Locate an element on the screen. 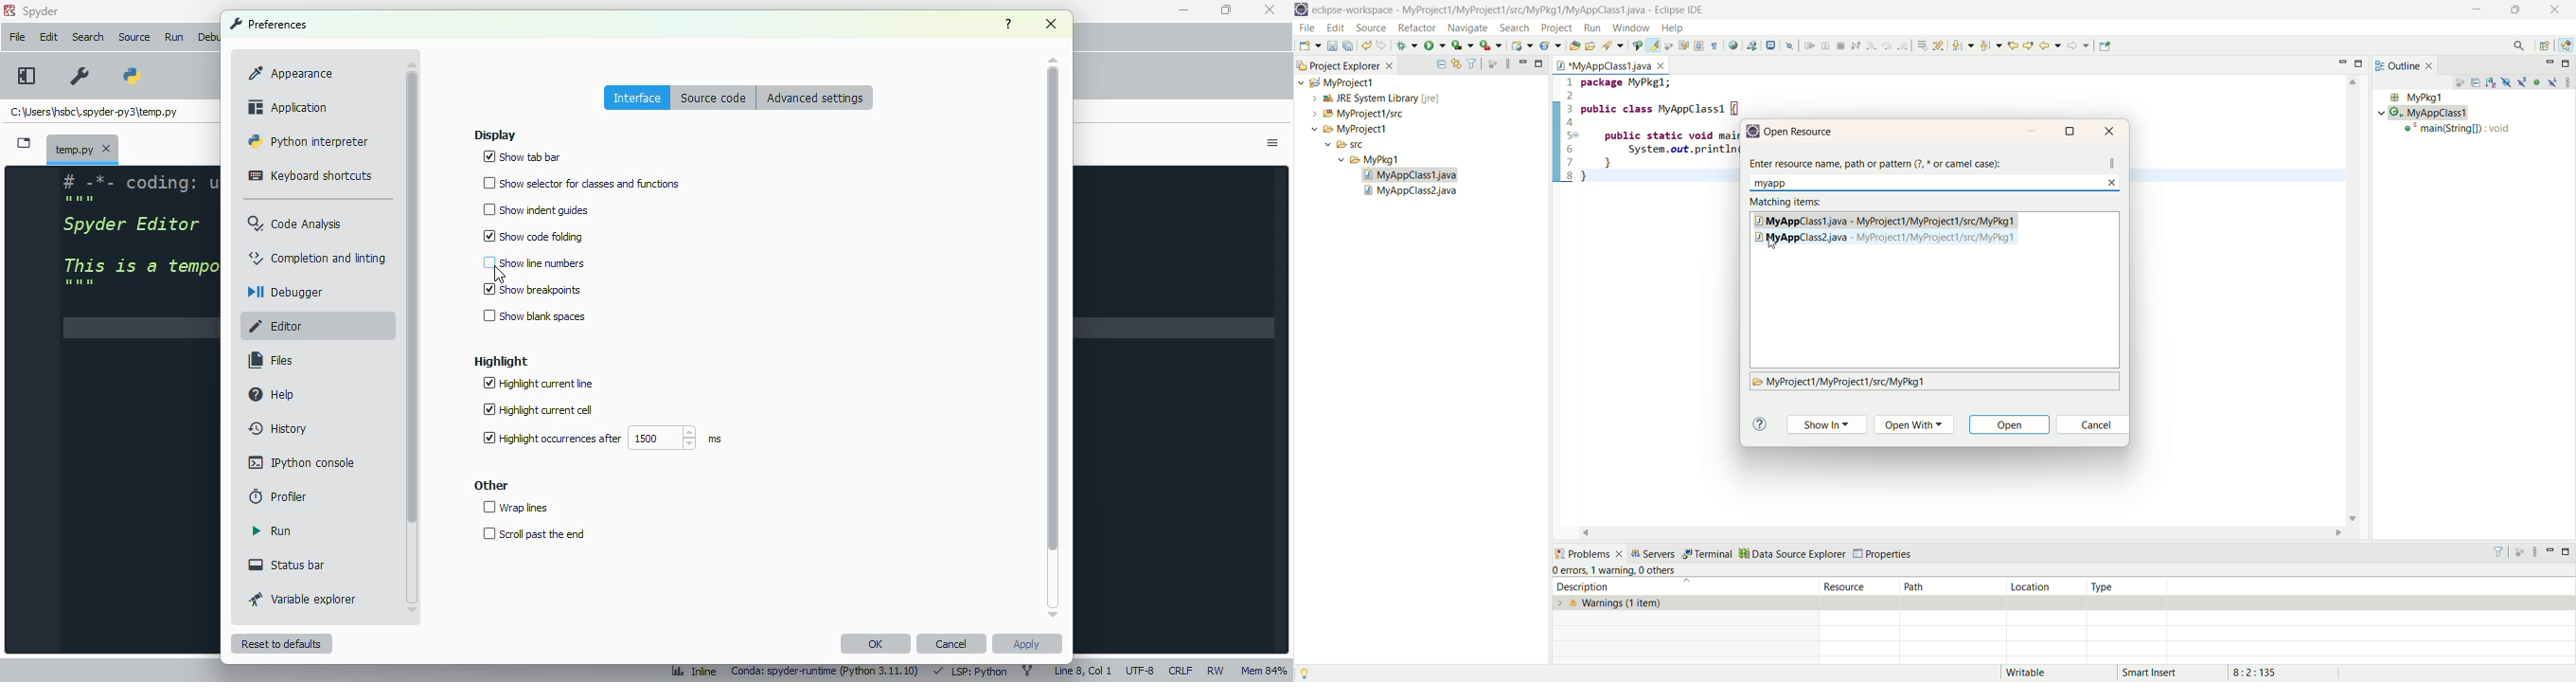 Image resolution: width=2576 pixels, height=700 pixels. file is located at coordinates (17, 37).